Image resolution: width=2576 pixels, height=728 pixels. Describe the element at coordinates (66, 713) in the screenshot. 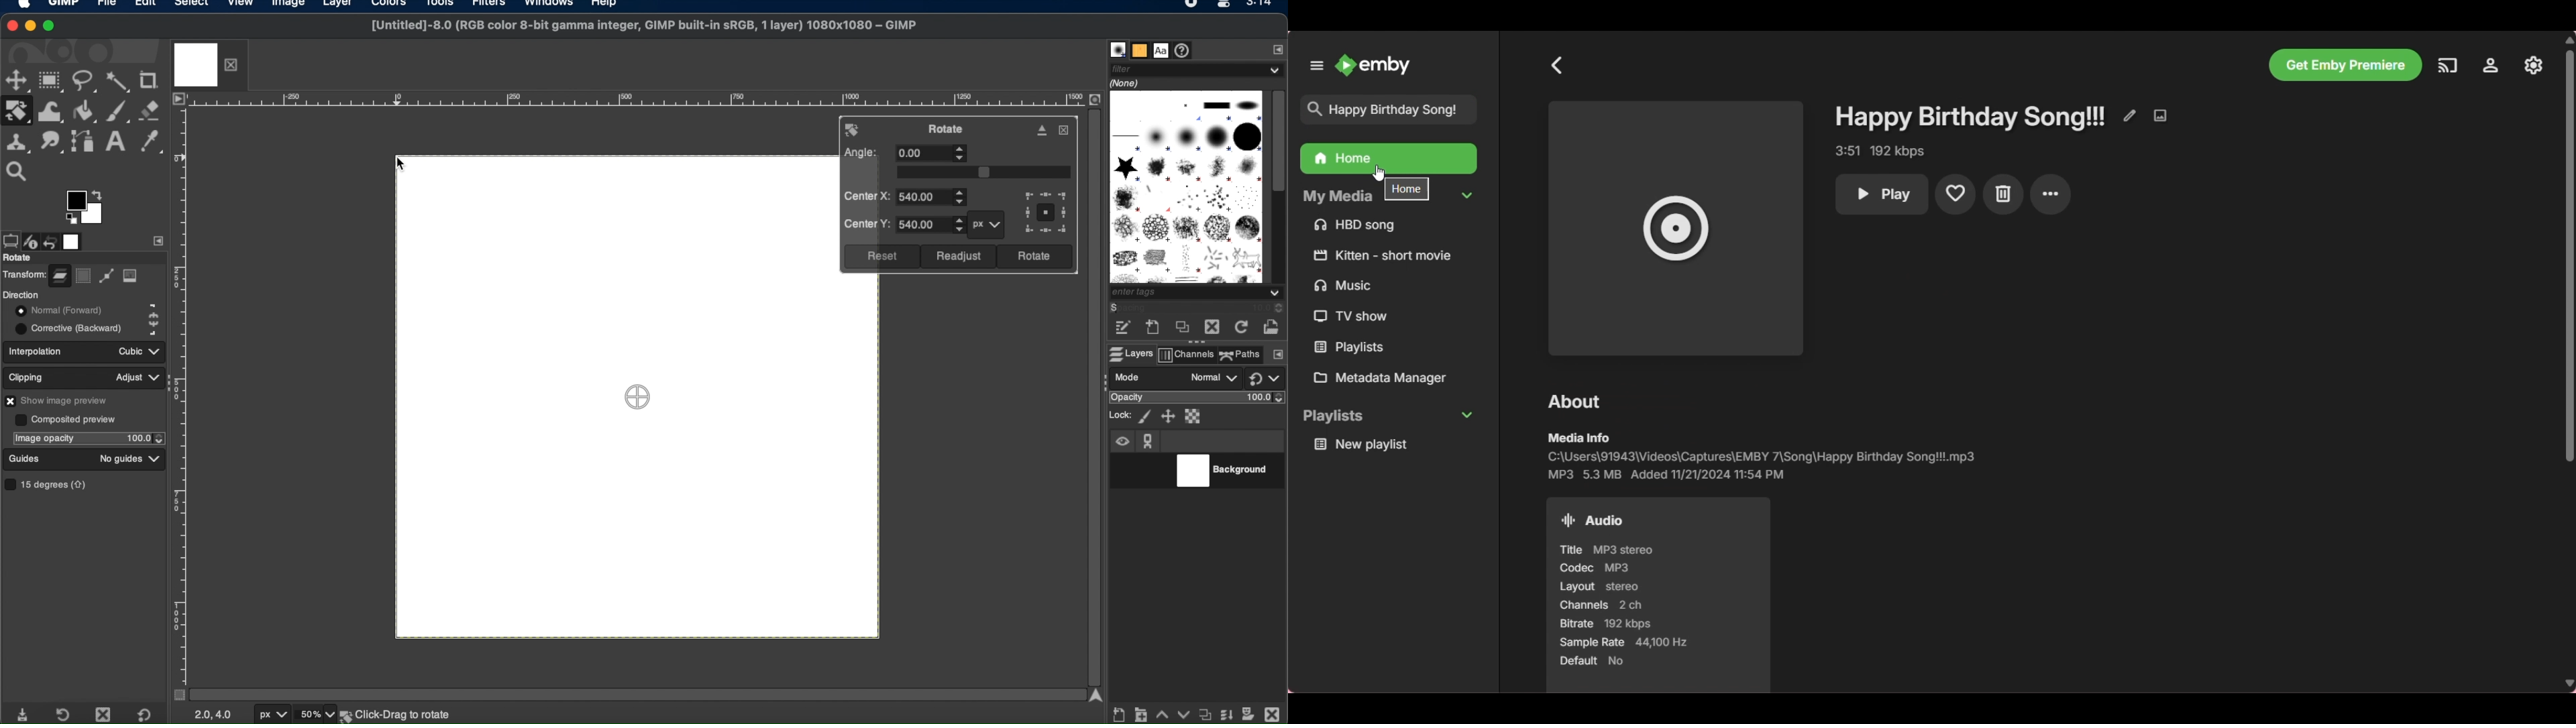

I see `restore tool preset` at that location.